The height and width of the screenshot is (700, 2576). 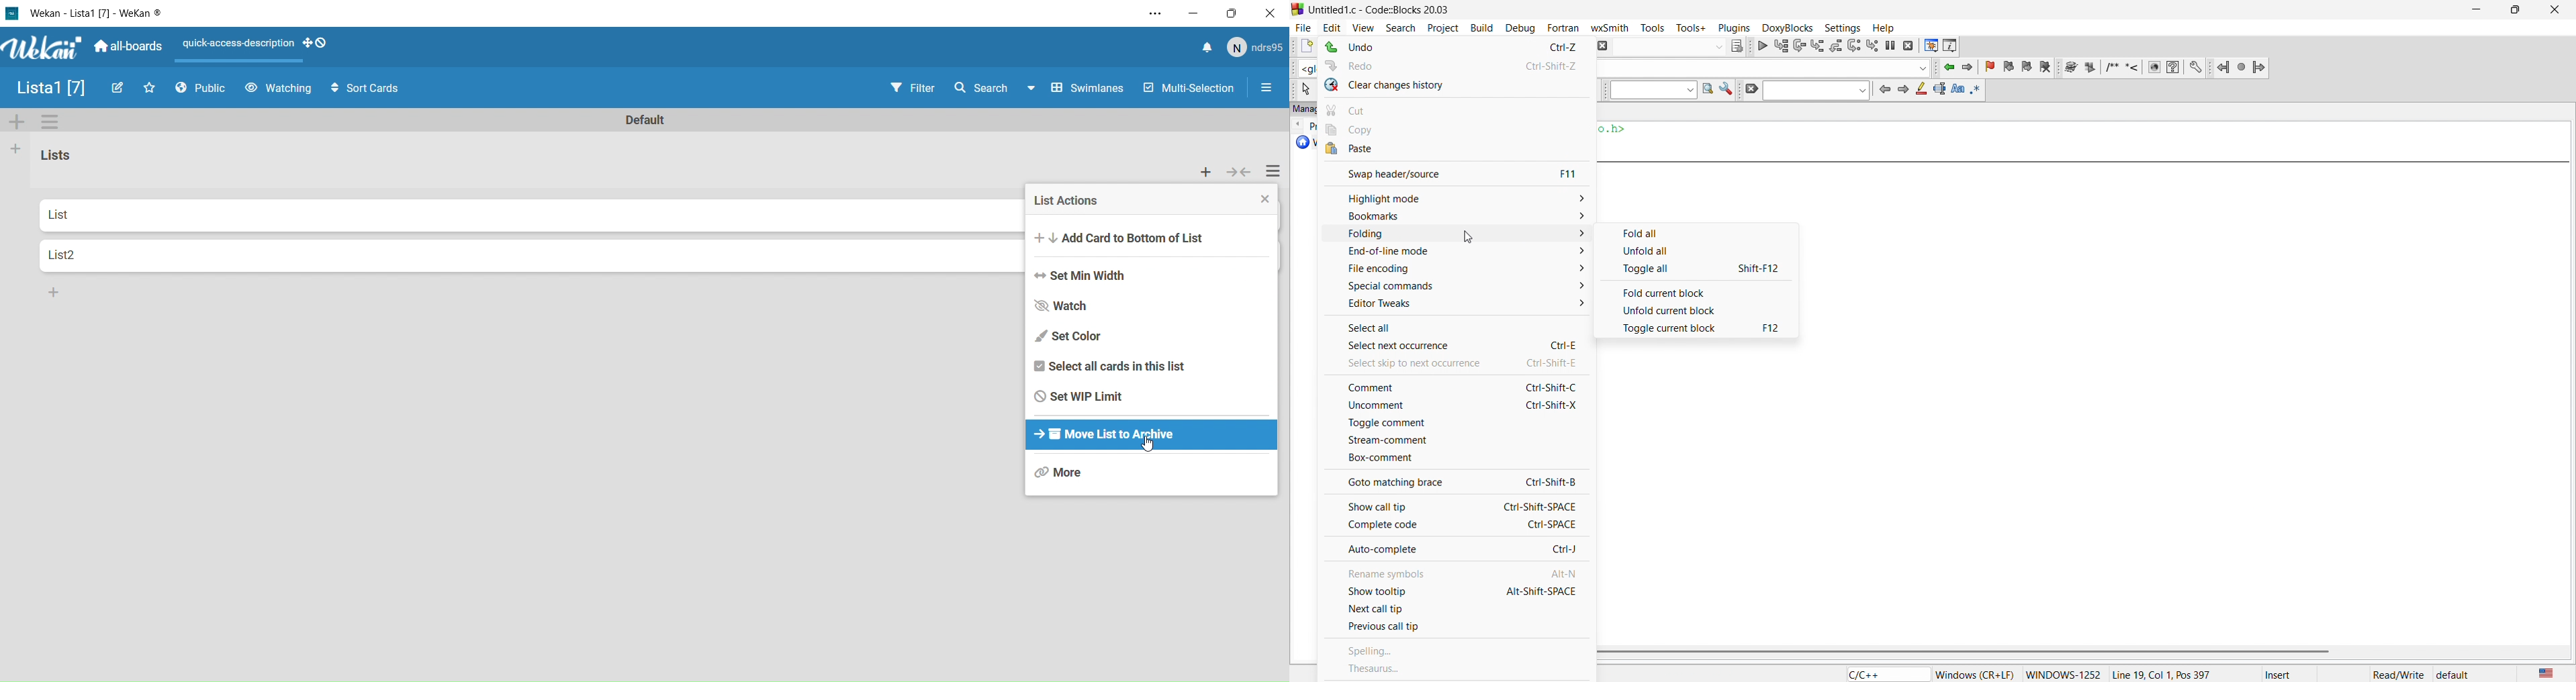 What do you see at coordinates (1085, 277) in the screenshot?
I see `Set Min Witdht` at bounding box center [1085, 277].